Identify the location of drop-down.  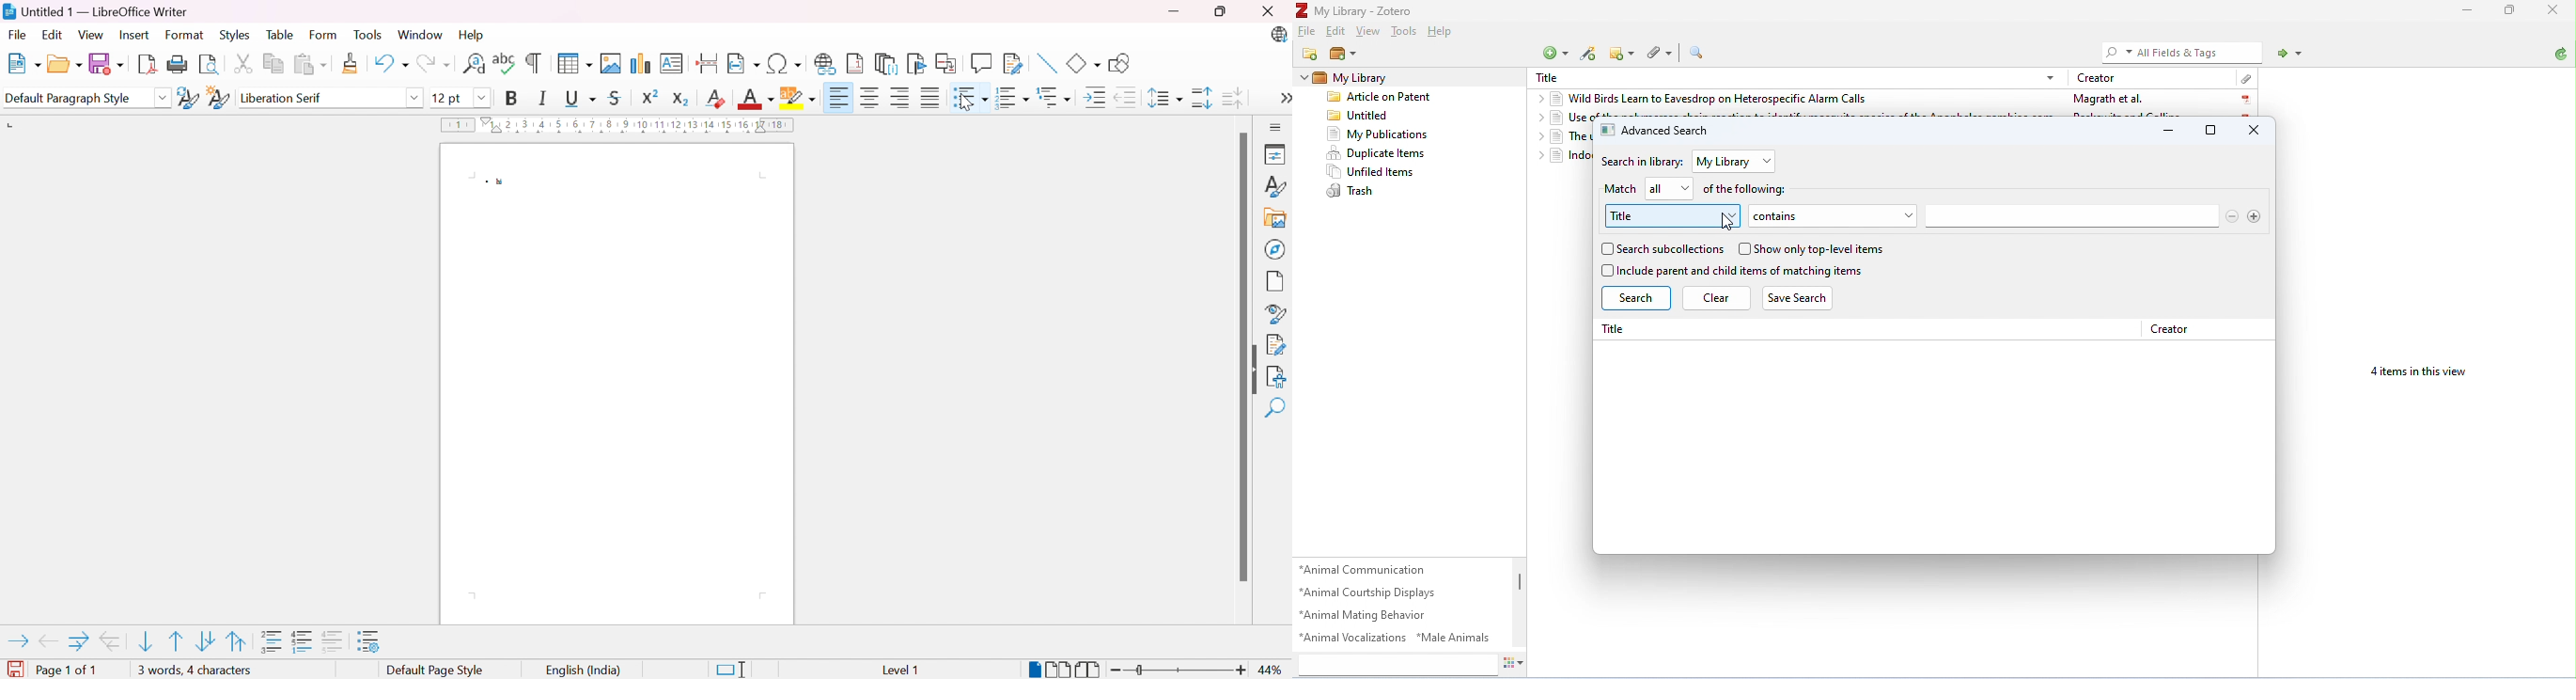
(1537, 136).